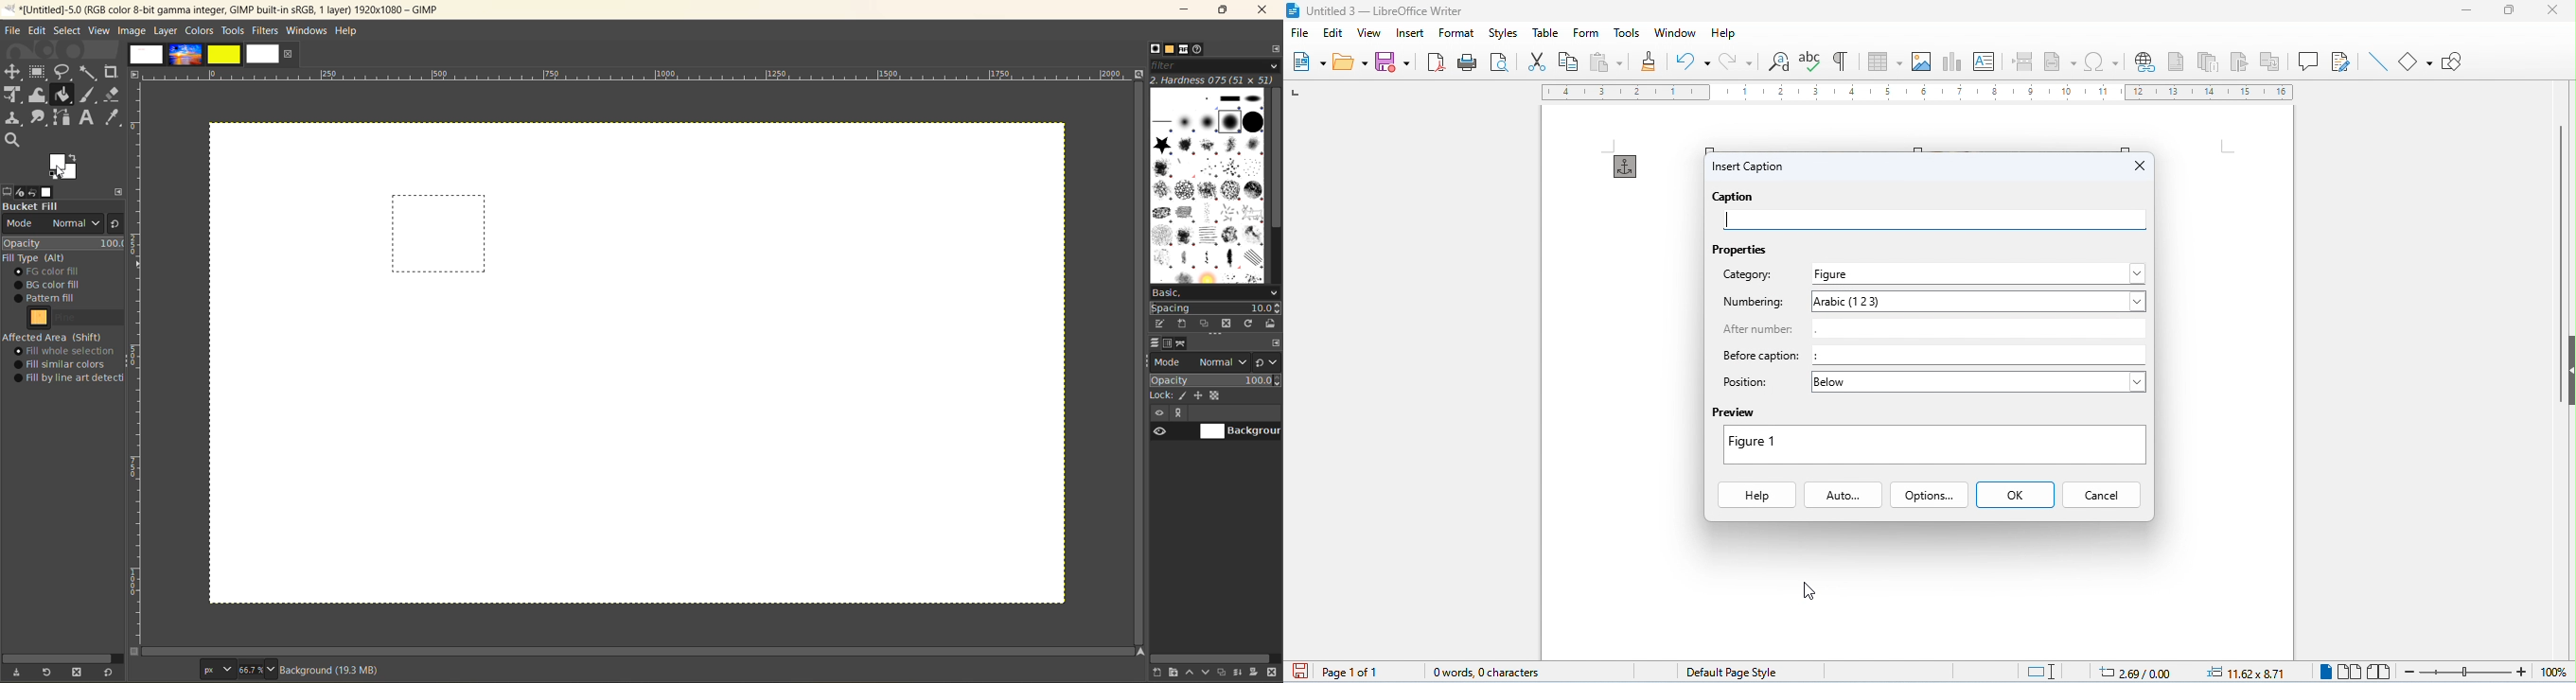  What do you see at coordinates (1981, 359) in the screenshot?
I see `:` at bounding box center [1981, 359].